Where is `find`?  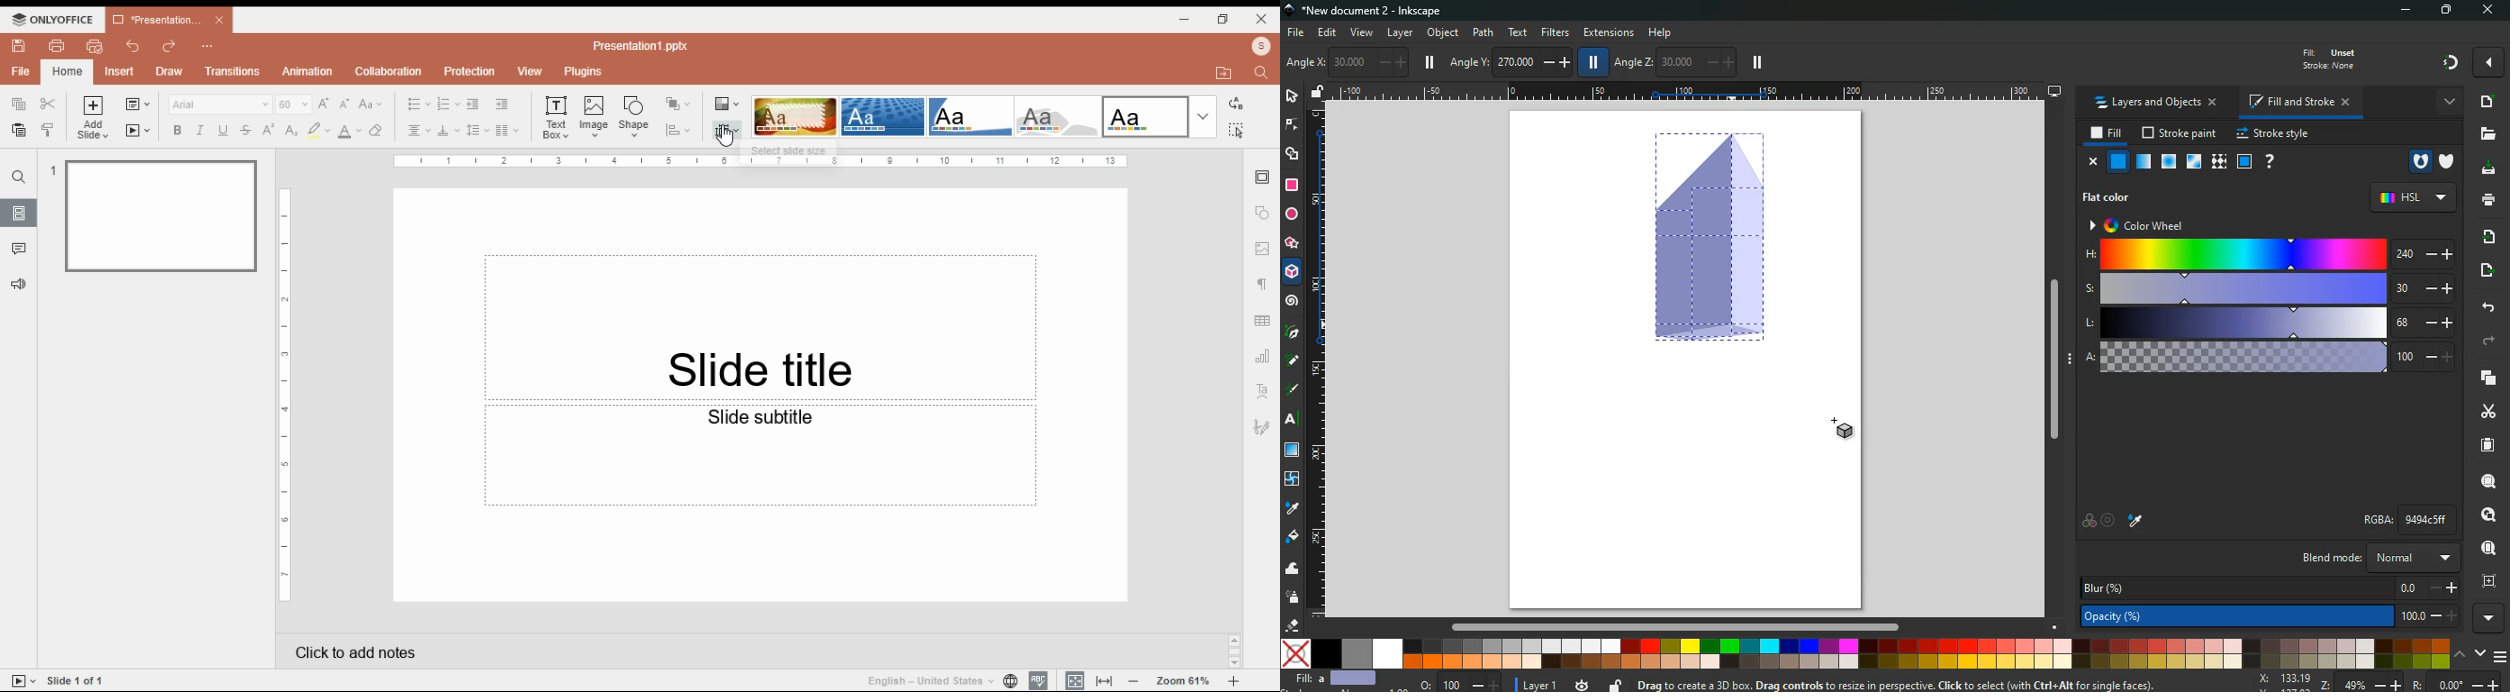 find is located at coordinates (1264, 71).